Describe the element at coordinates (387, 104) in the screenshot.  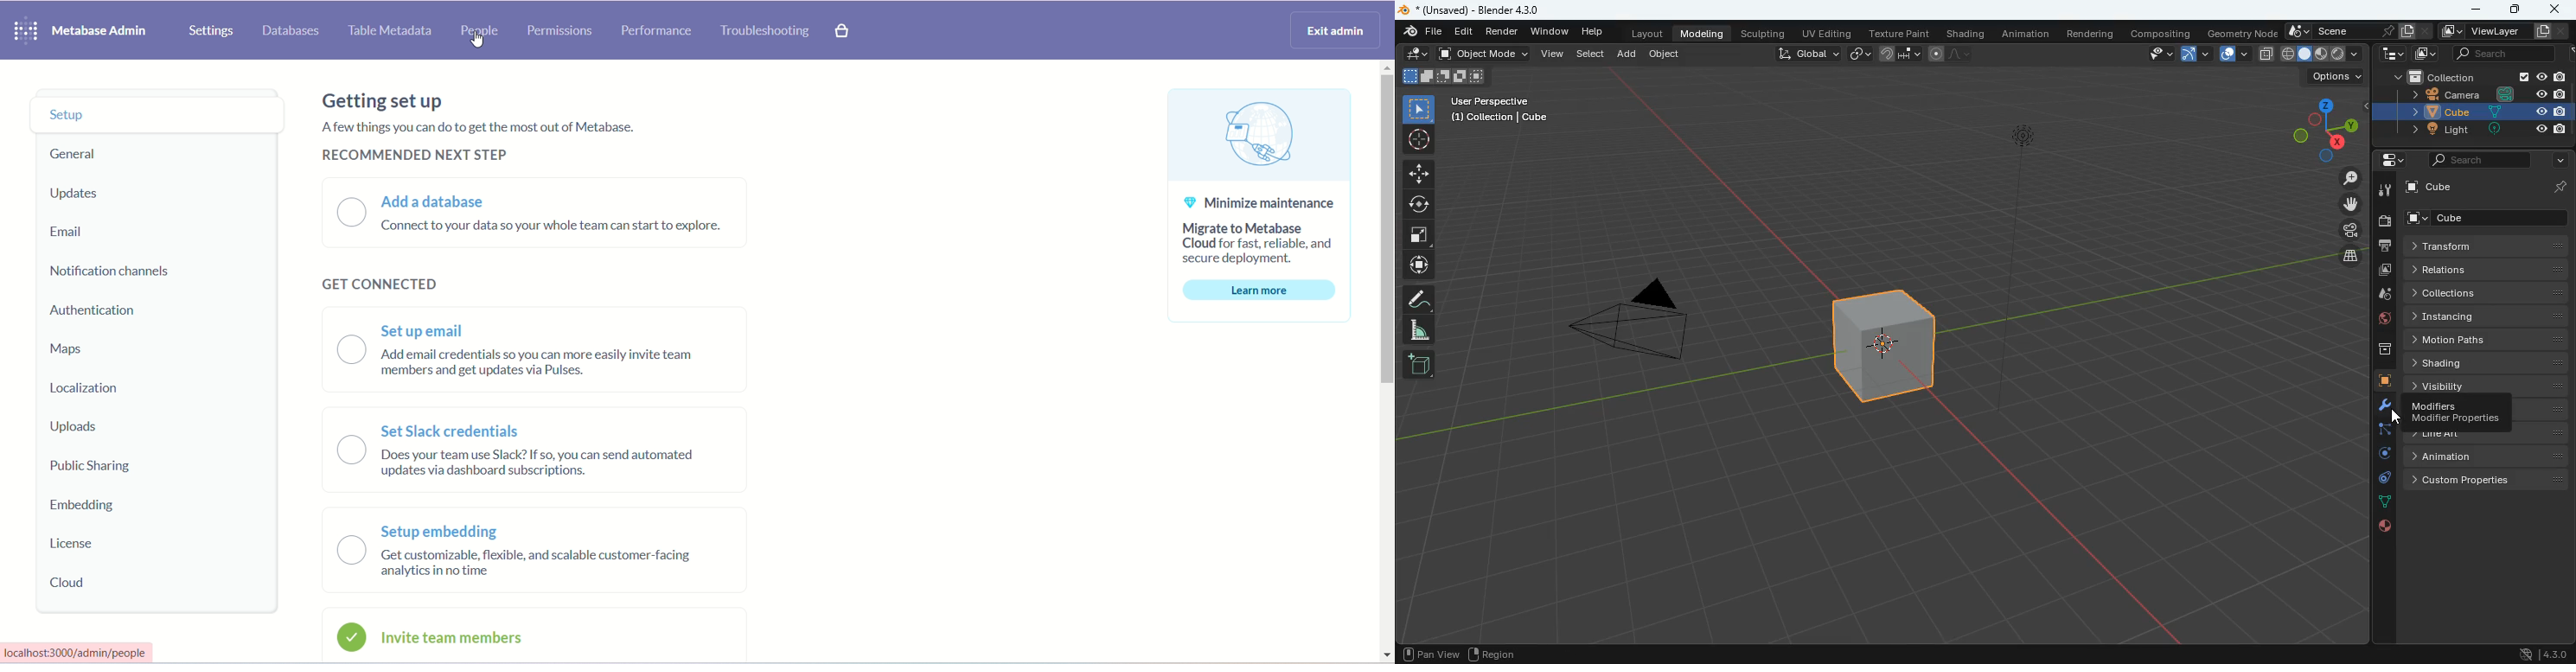
I see `getting set up` at that location.